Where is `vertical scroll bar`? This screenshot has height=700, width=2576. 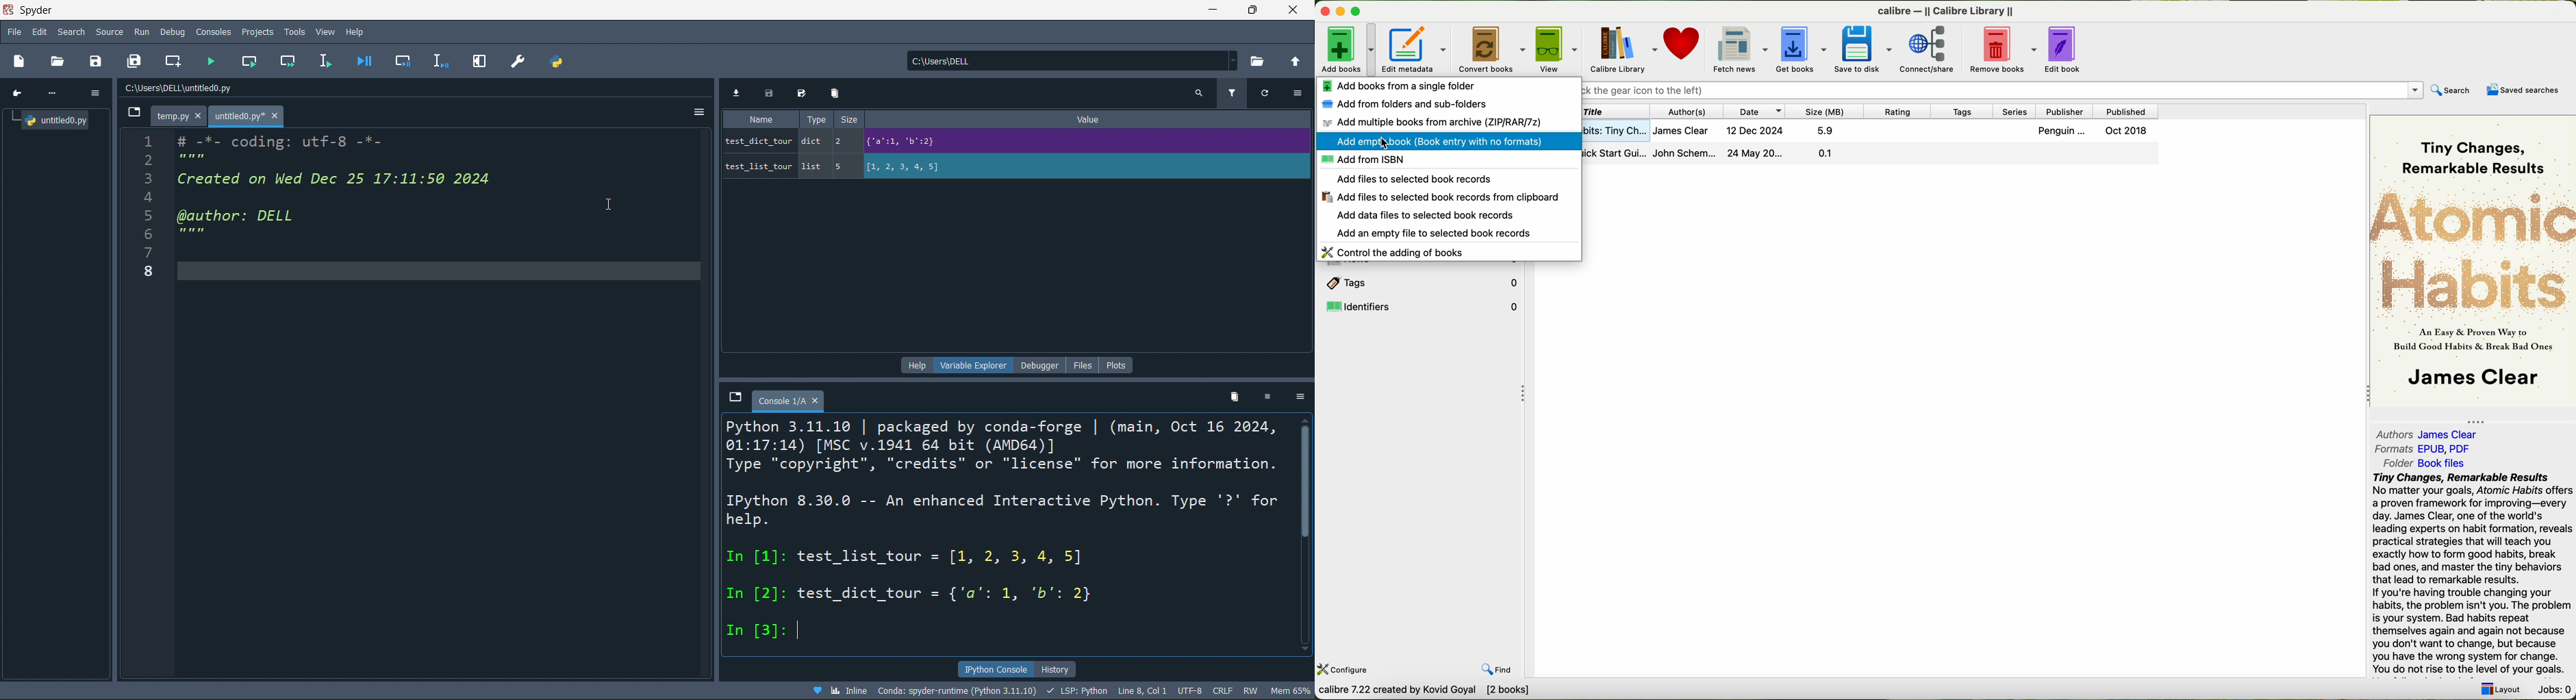 vertical scroll bar is located at coordinates (1306, 492).